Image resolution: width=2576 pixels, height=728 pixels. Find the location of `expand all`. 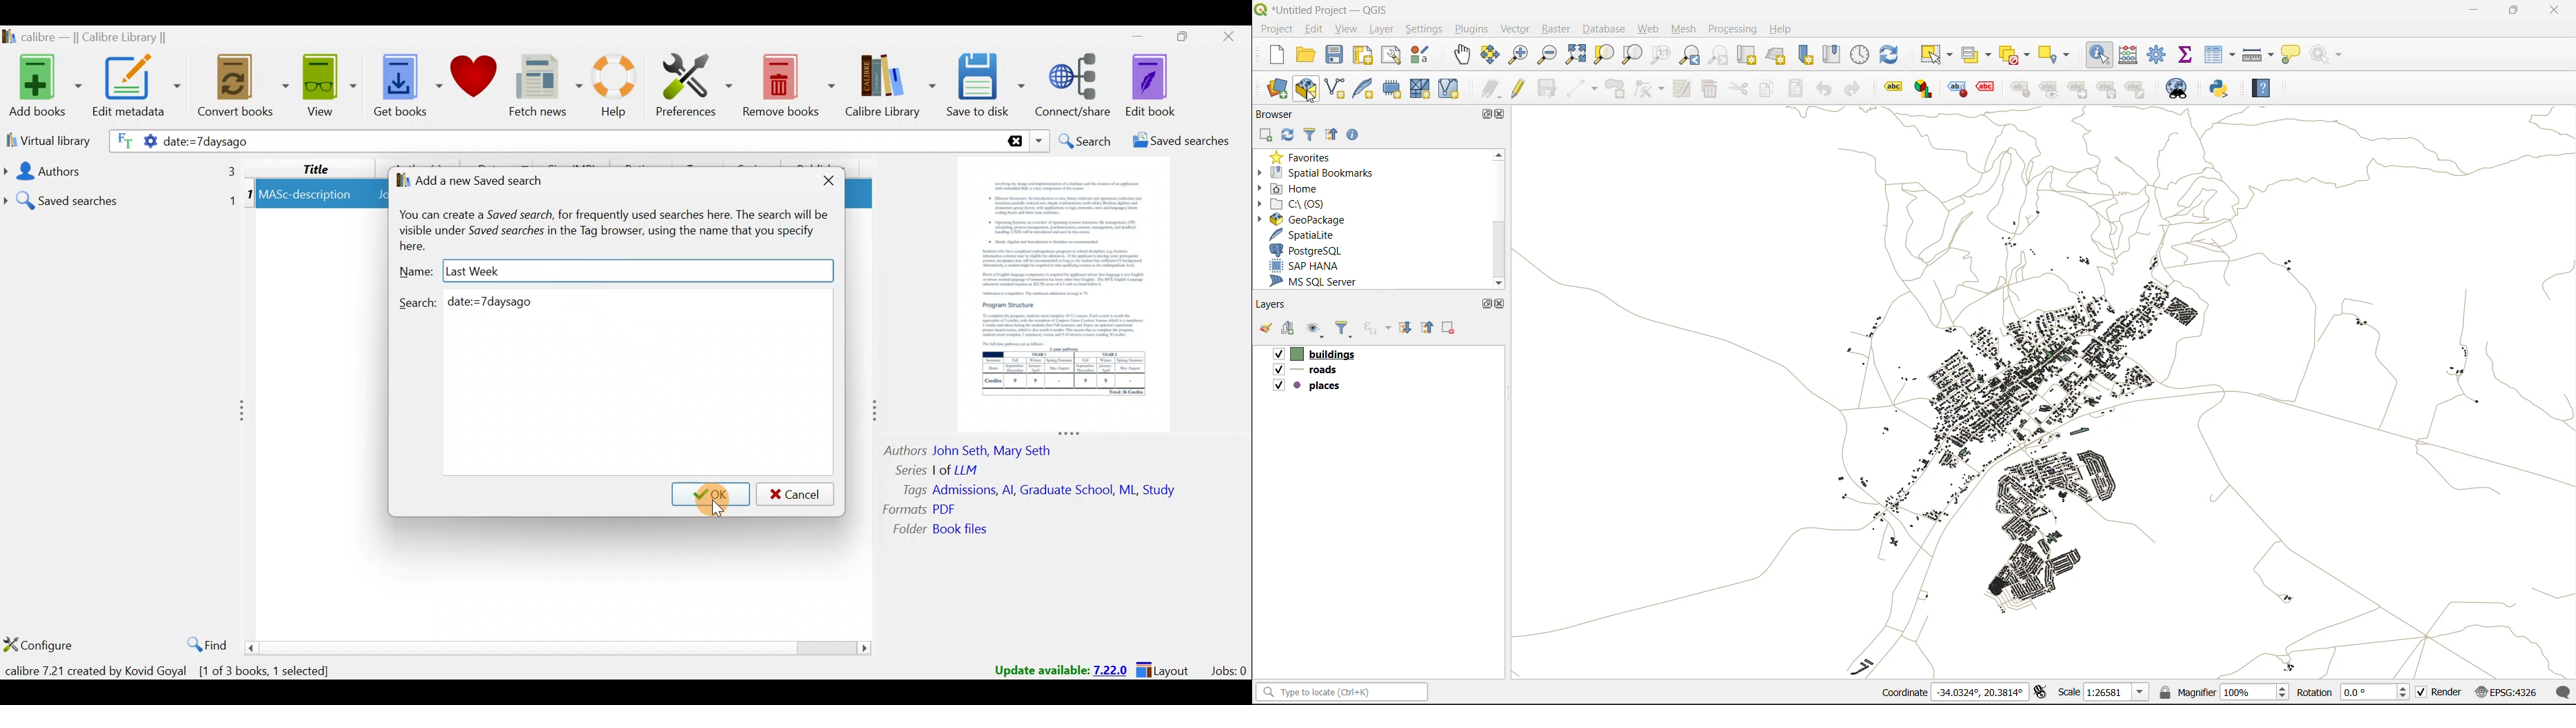

expand all is located at coordinates (1407, 328).